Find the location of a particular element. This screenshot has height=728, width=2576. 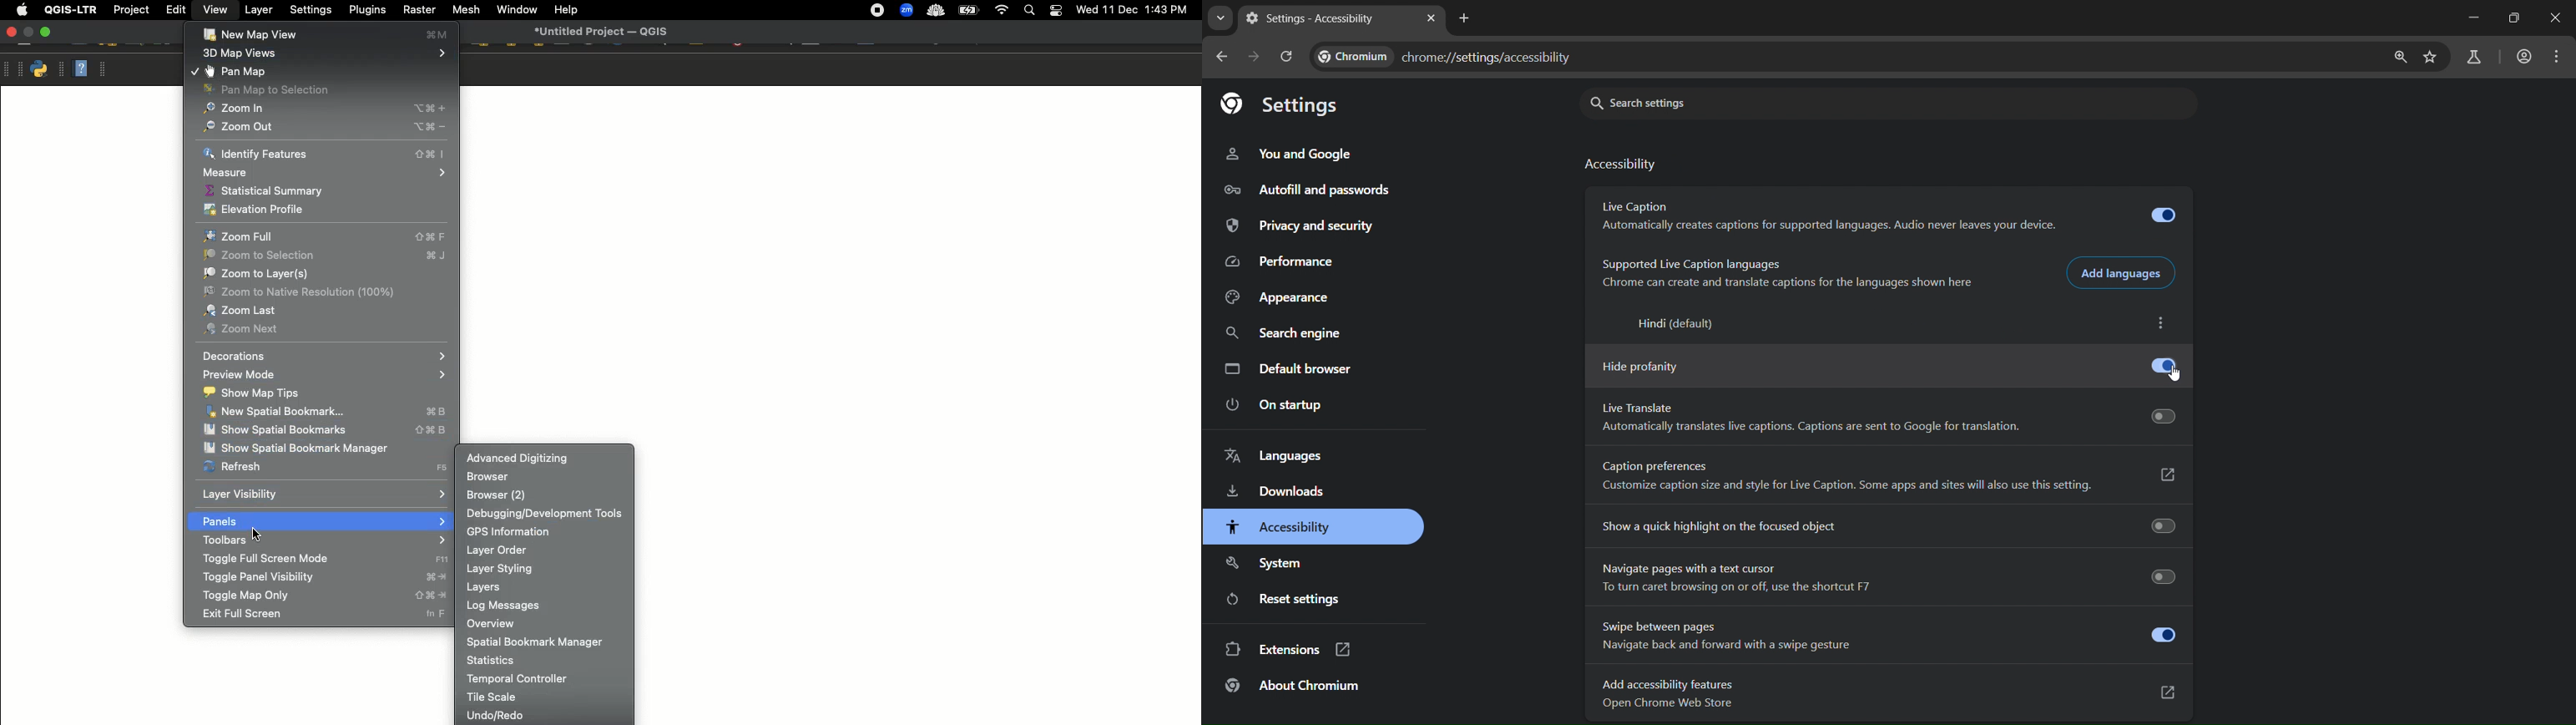

Minimize is located at coordinates (28, 33).